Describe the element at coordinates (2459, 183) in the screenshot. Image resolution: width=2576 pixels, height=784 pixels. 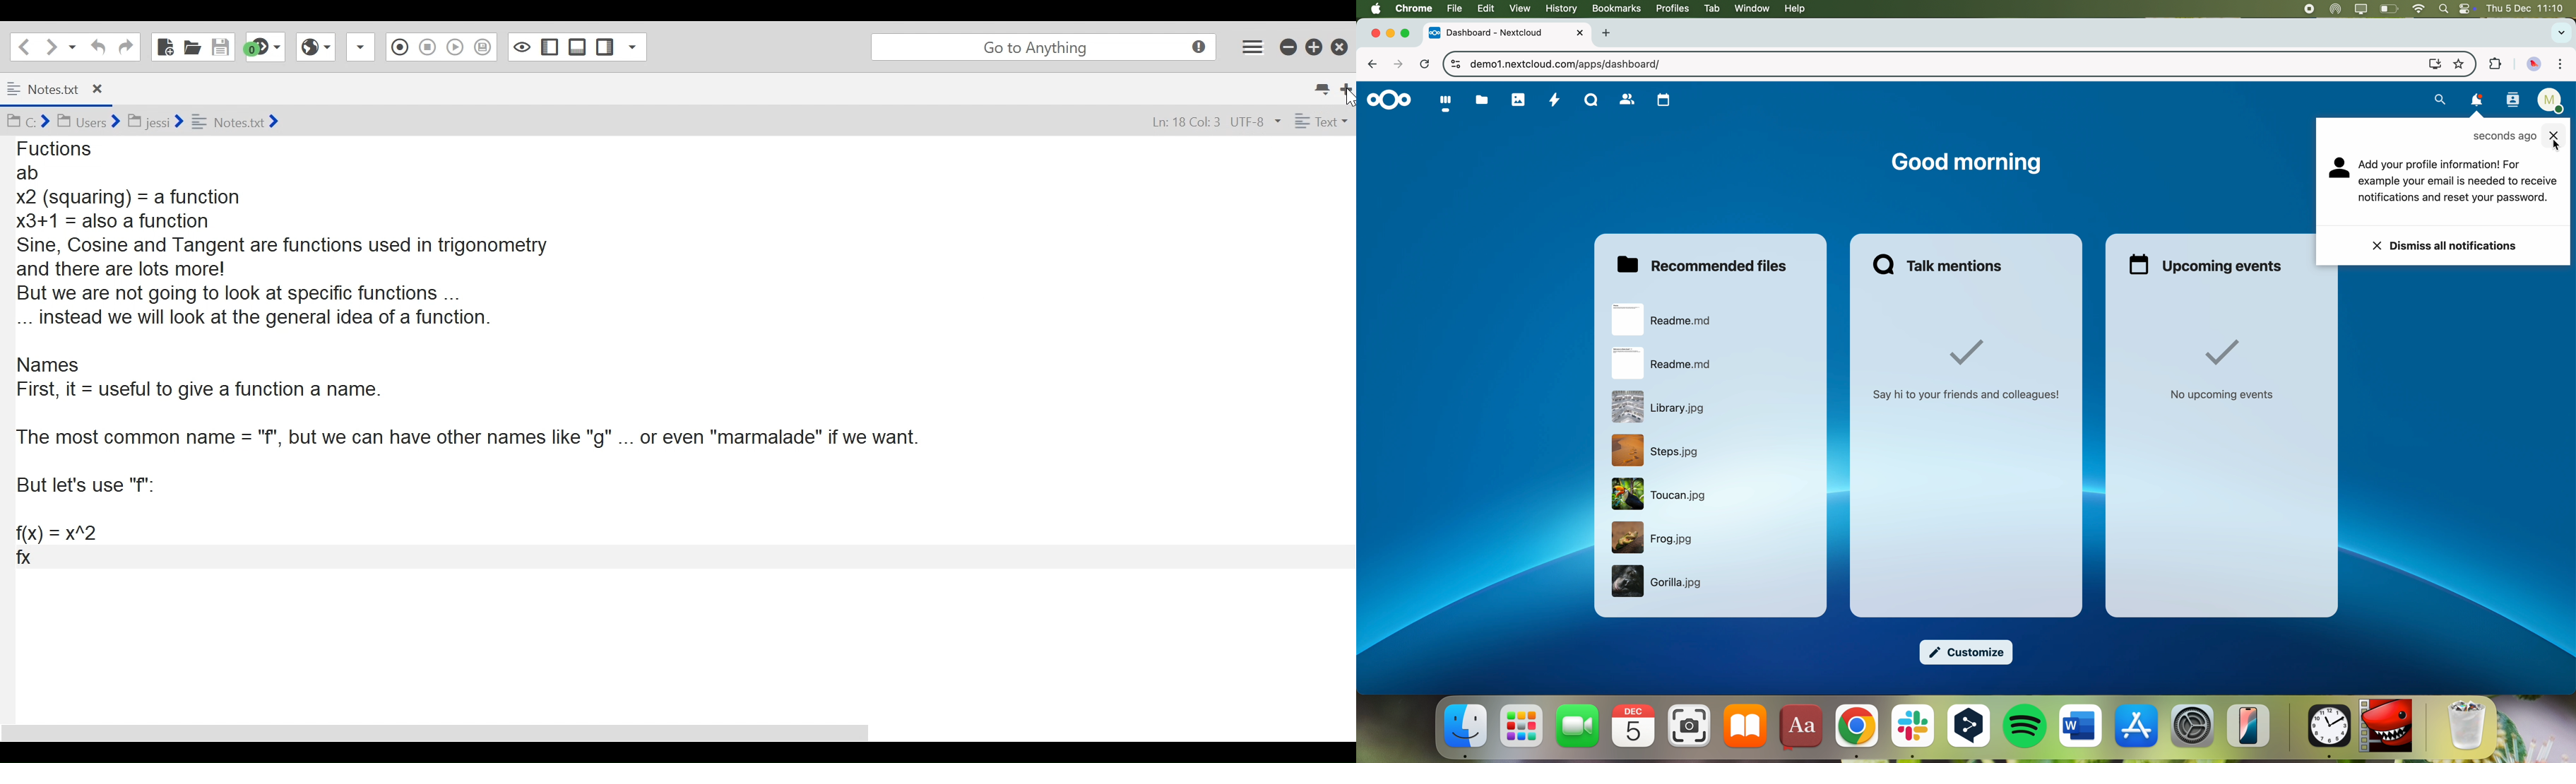
I see `note` at that location.